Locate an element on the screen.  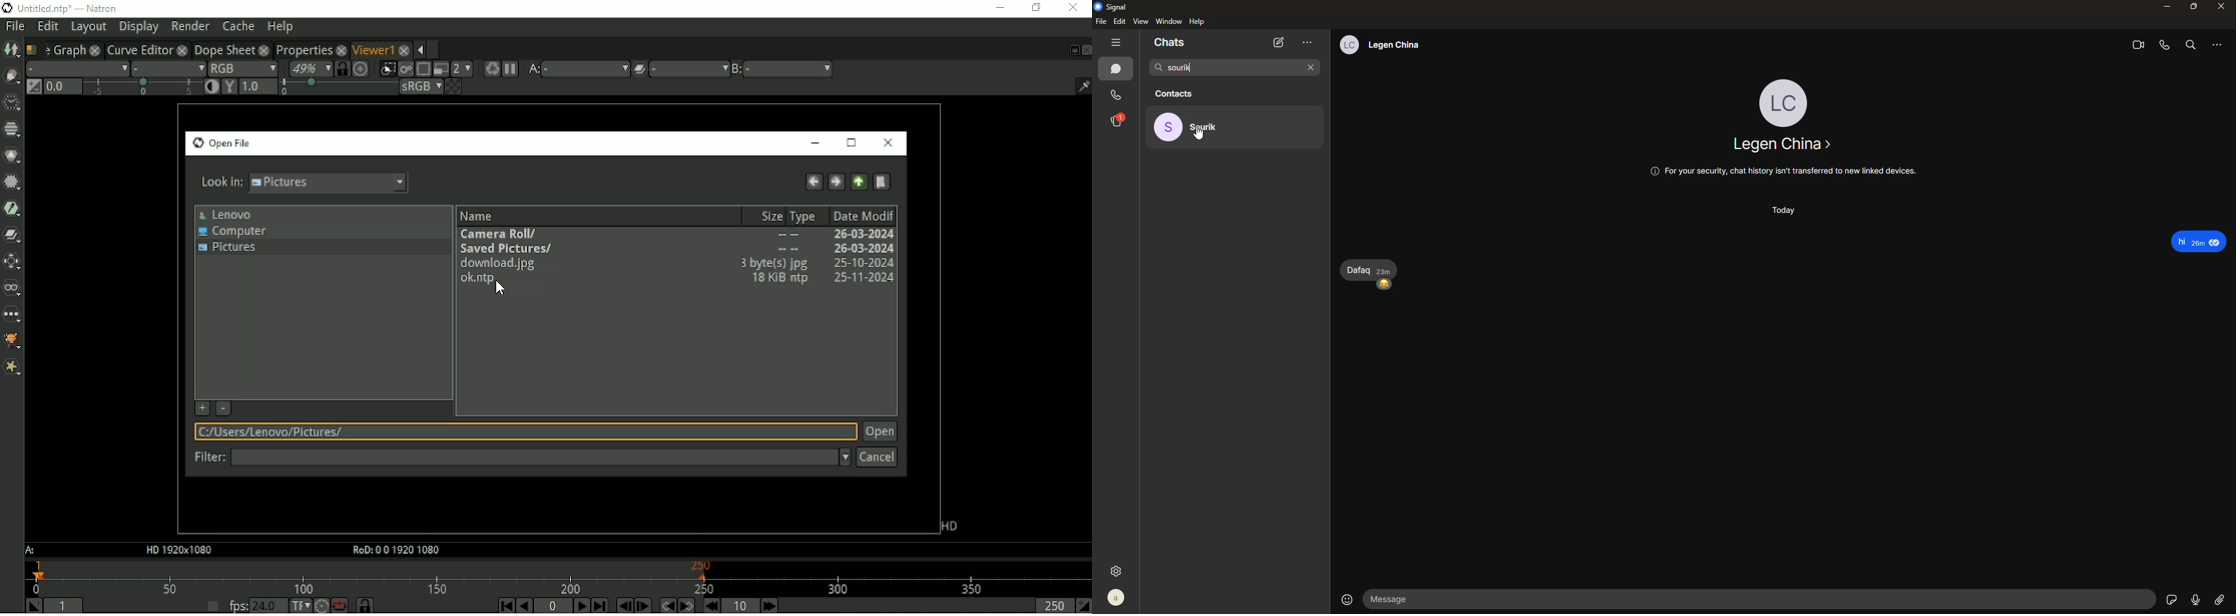
search is located at coordinates (2191, 45).